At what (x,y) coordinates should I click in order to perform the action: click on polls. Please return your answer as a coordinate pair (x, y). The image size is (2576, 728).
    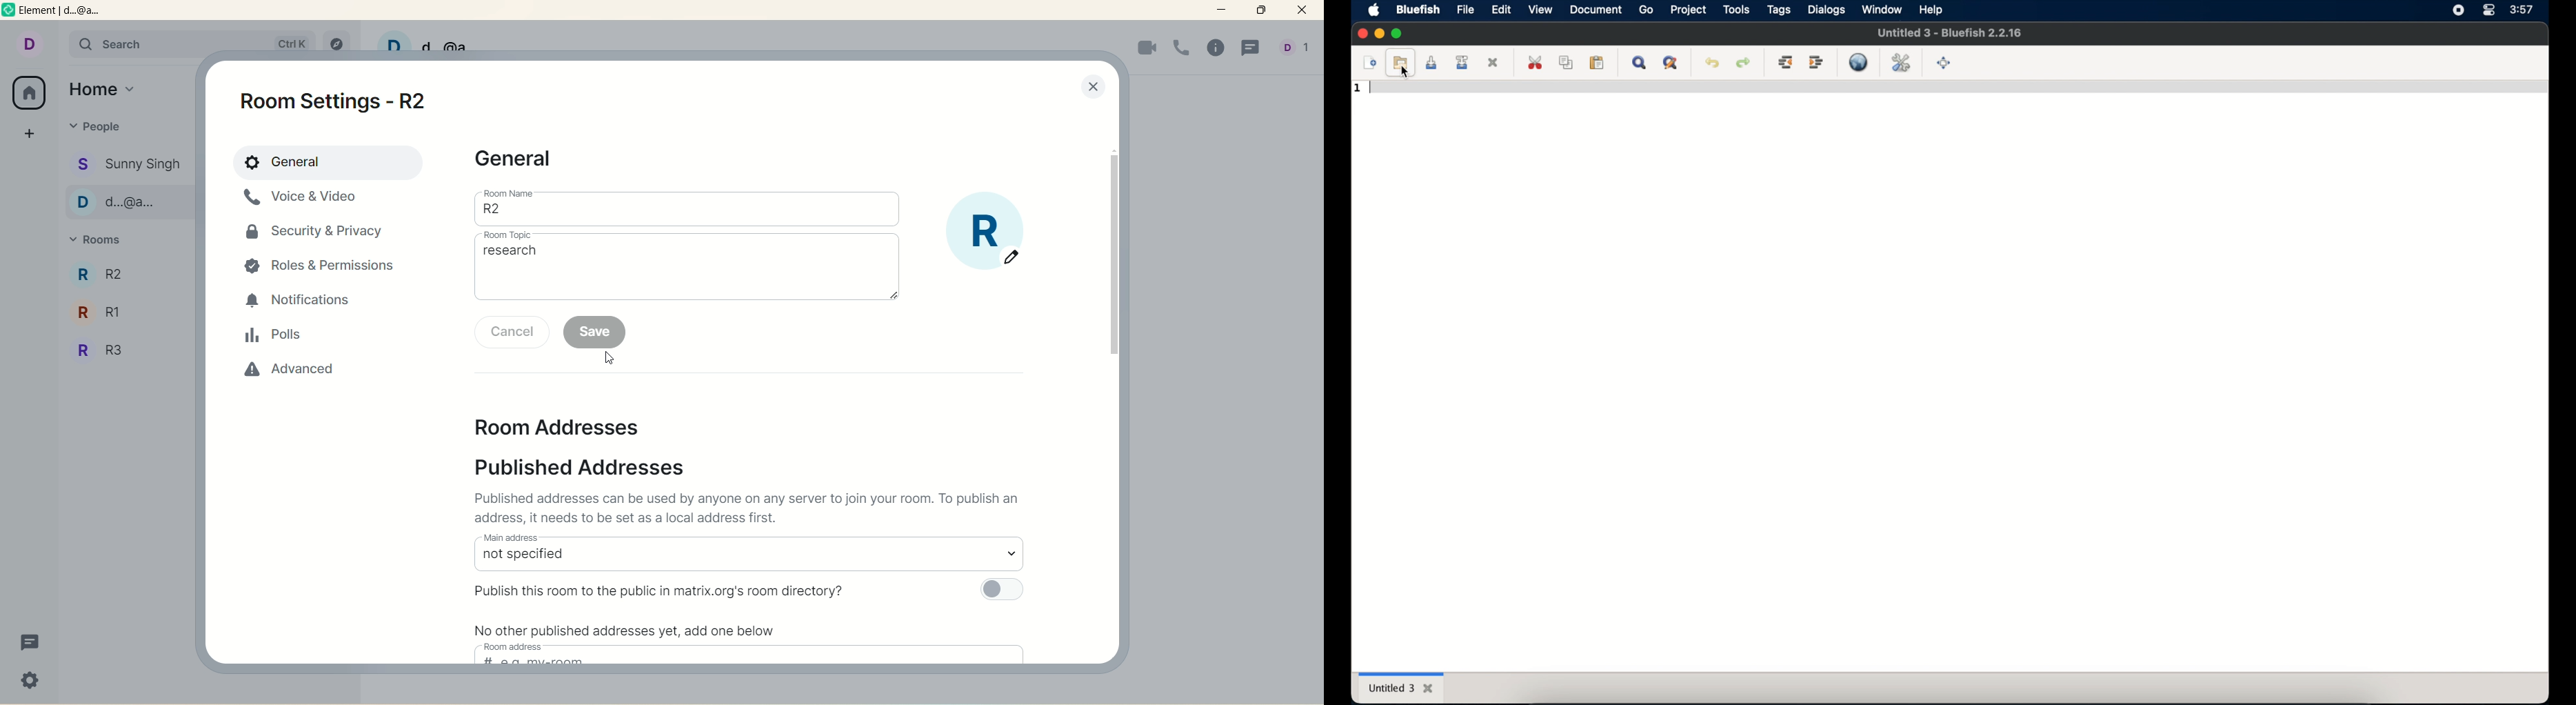
    Looking at the image, I should click on (274, 337).